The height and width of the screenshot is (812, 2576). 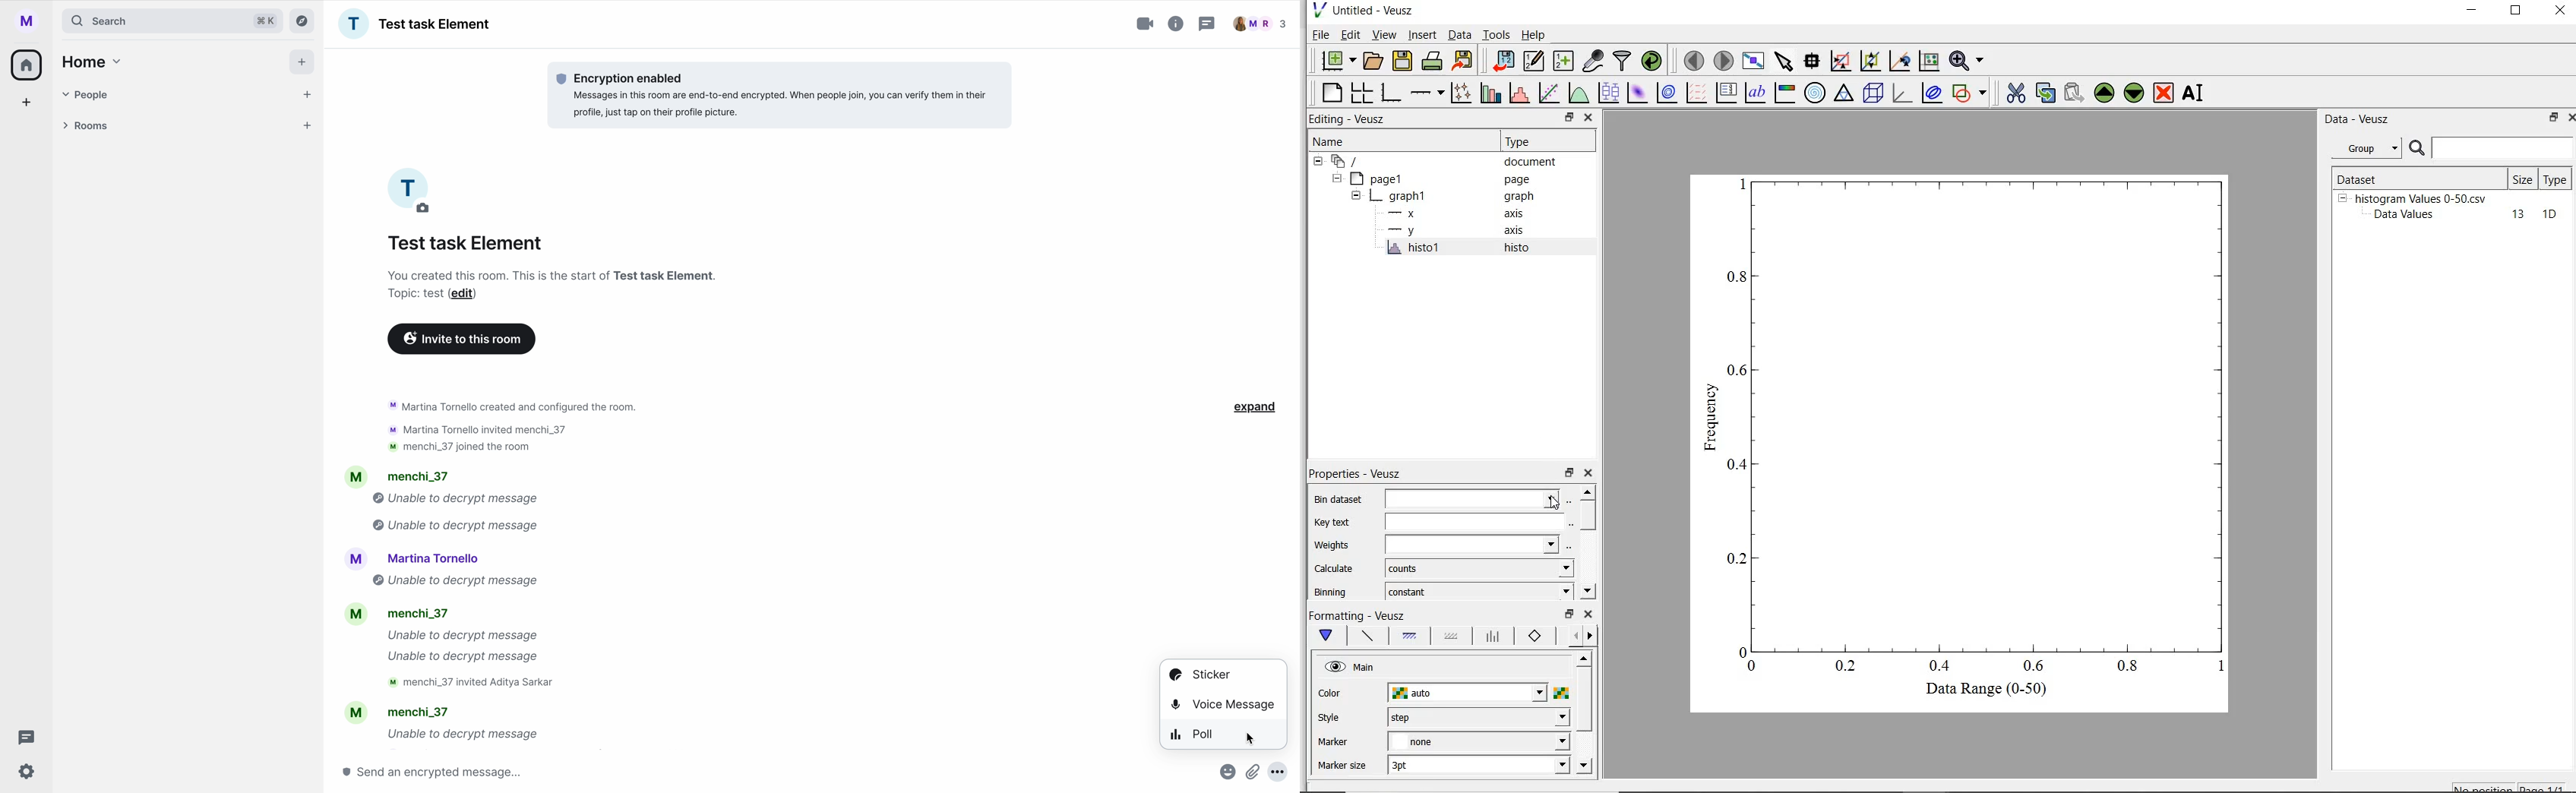 What do you see at coordinates (431, 295) in the screenshot?
I see `Topic: test (edit)` at bounding box center [431, 295].